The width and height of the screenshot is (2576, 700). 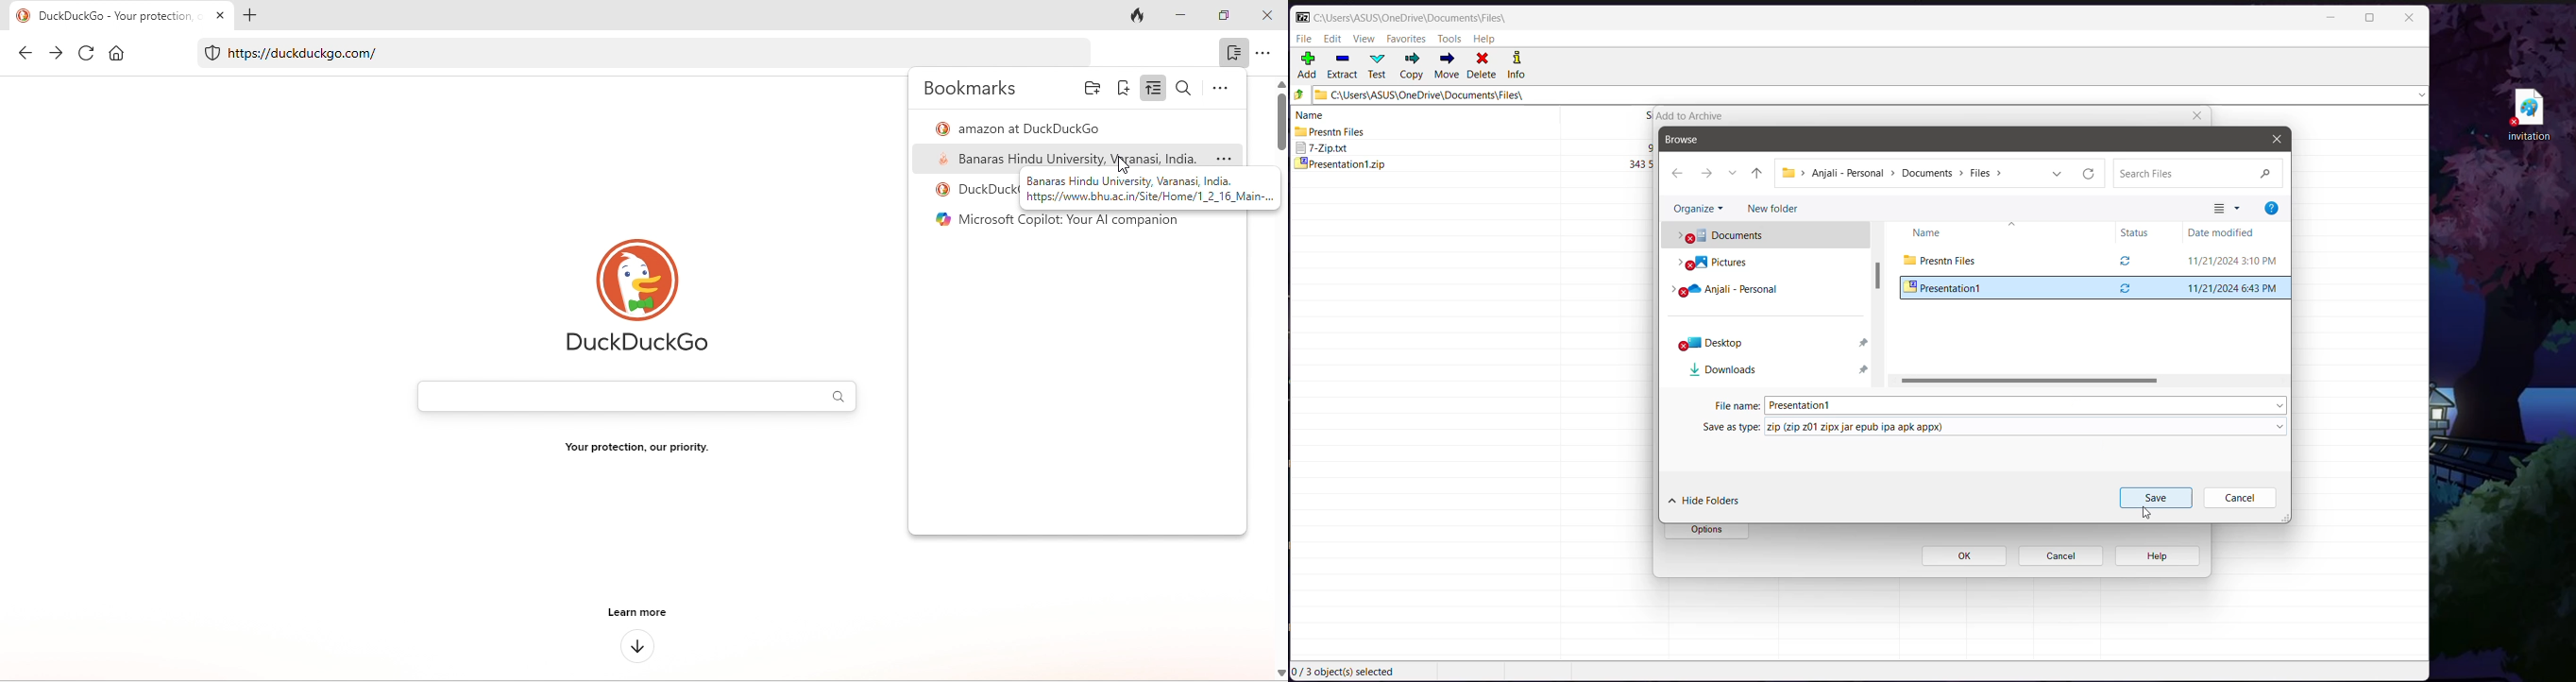 I want to click on Current Folder Path, so click(x=1410, y=17).